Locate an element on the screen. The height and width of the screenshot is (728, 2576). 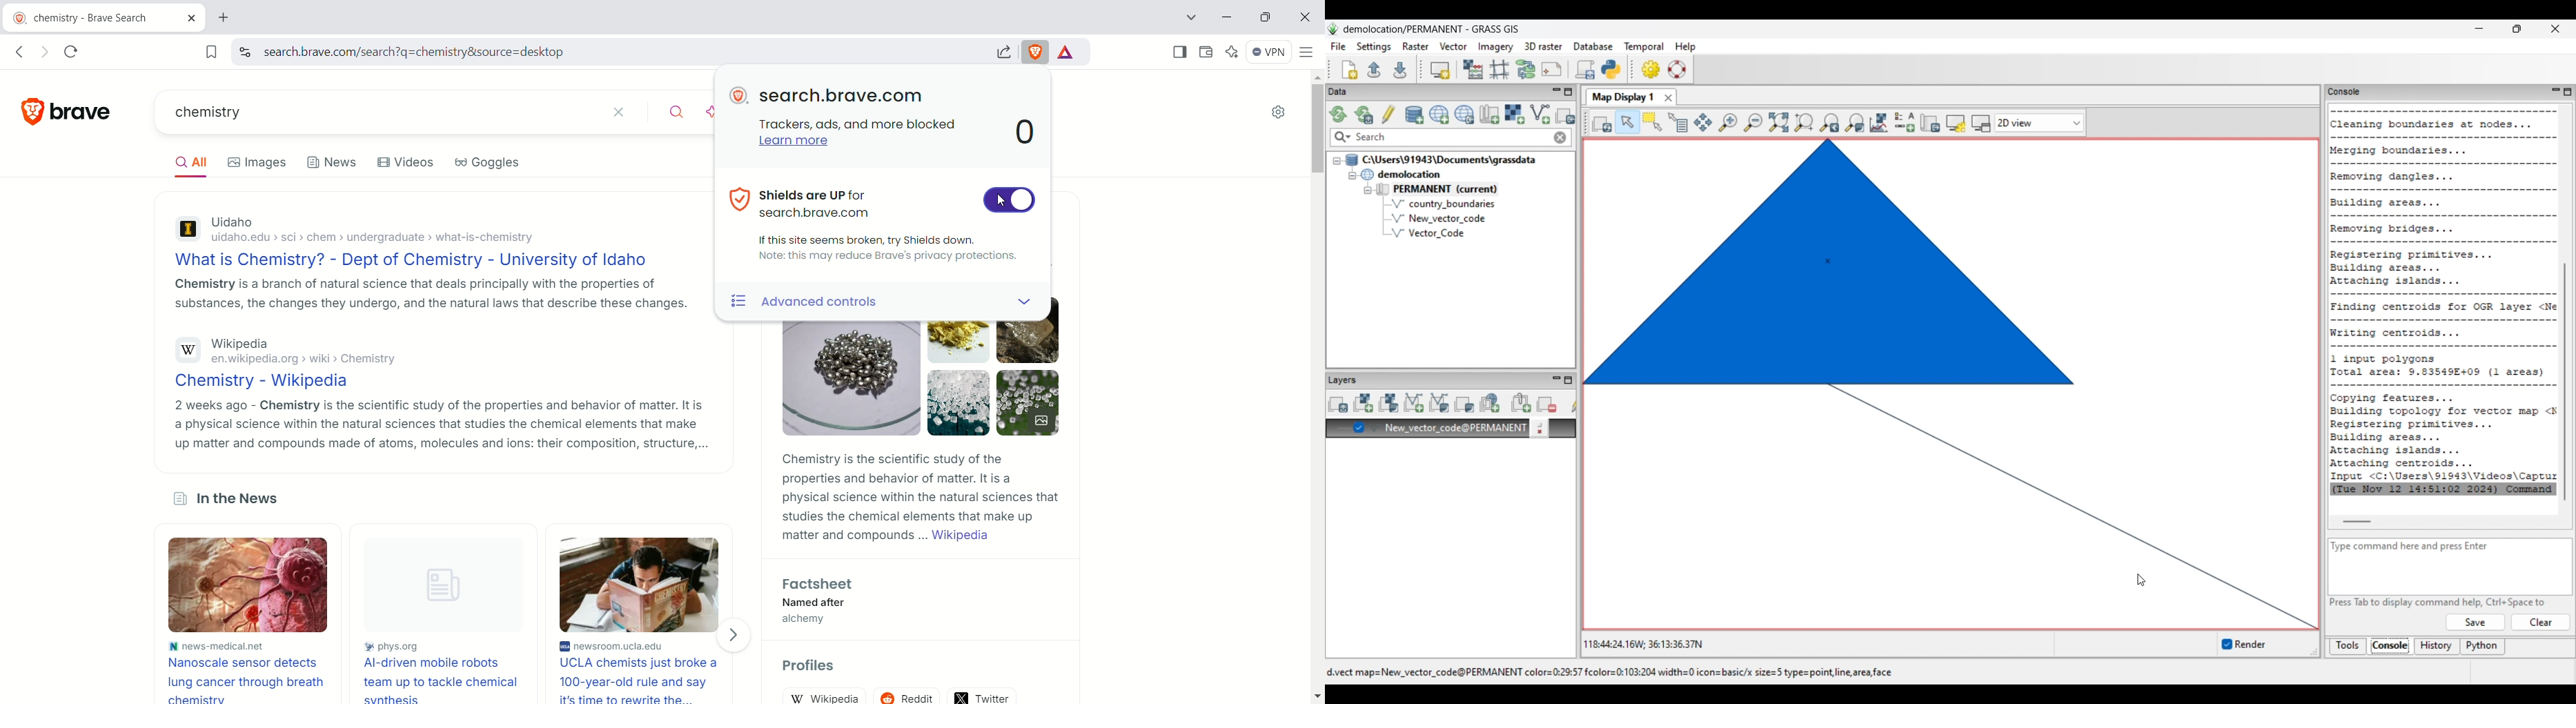
newsroom.ucla.edu is located at coordinates (642, 647).